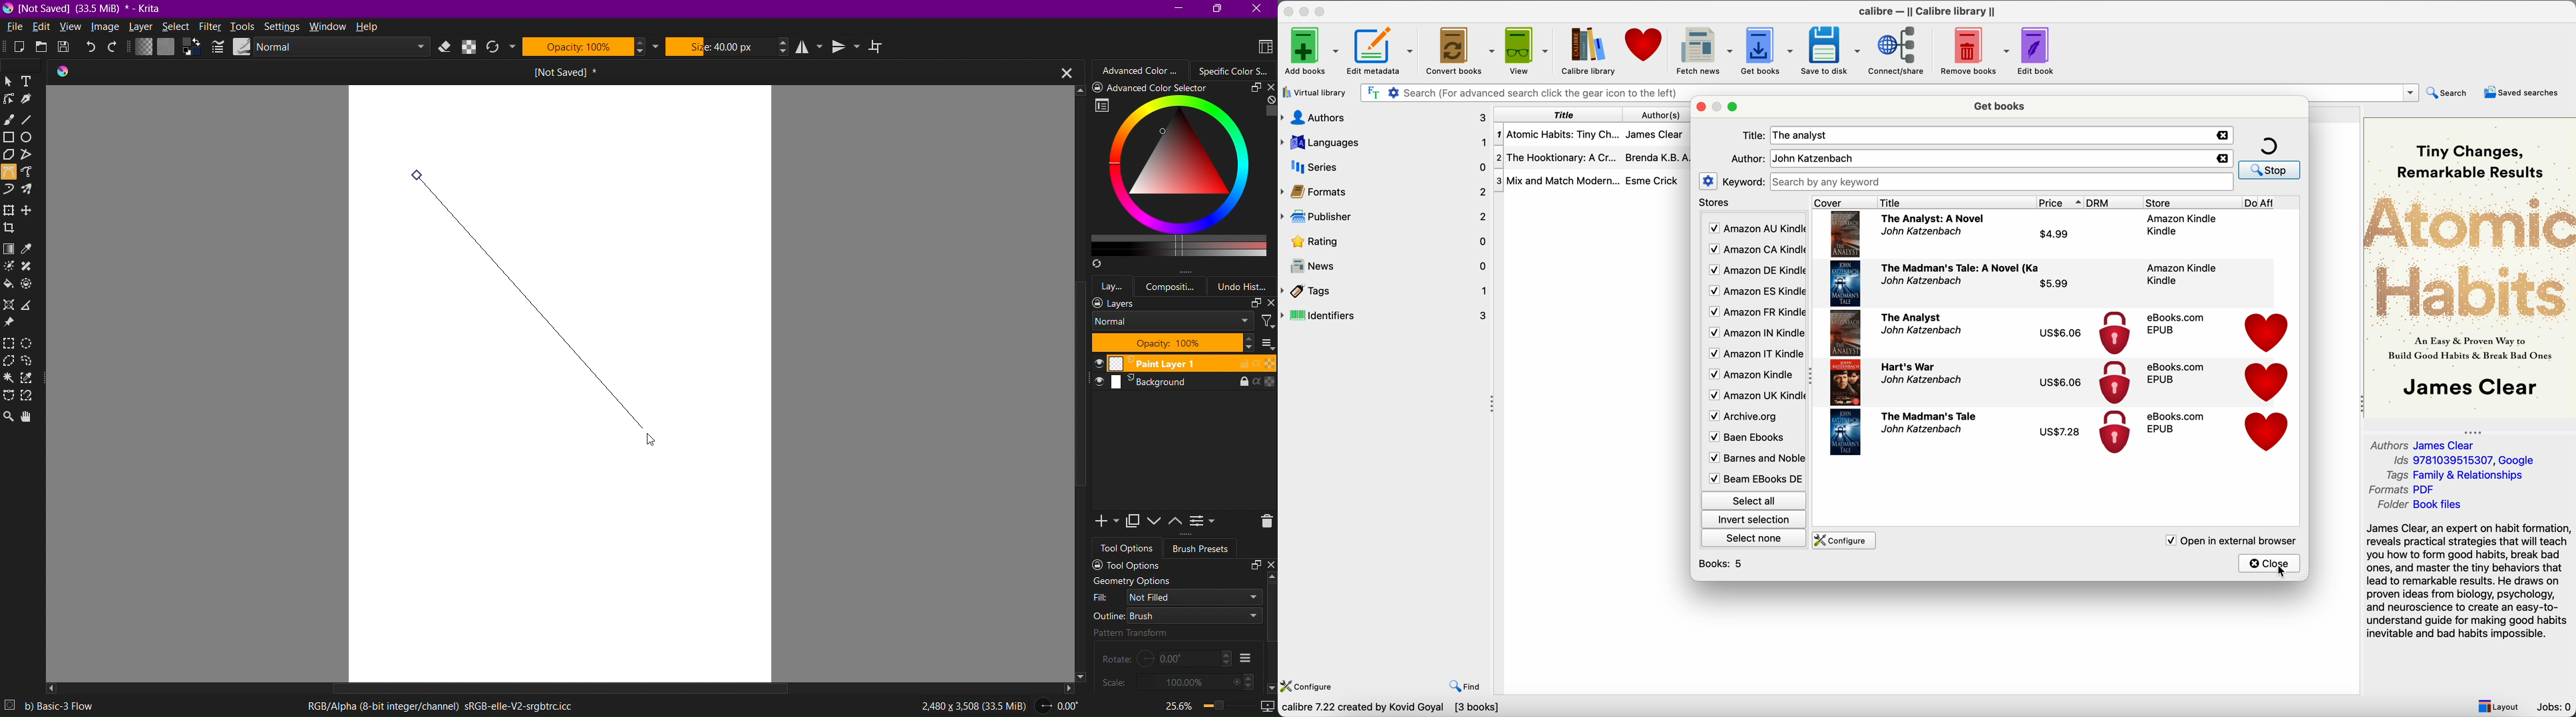  I want to click on Book cover preview, so click(2470, 266).